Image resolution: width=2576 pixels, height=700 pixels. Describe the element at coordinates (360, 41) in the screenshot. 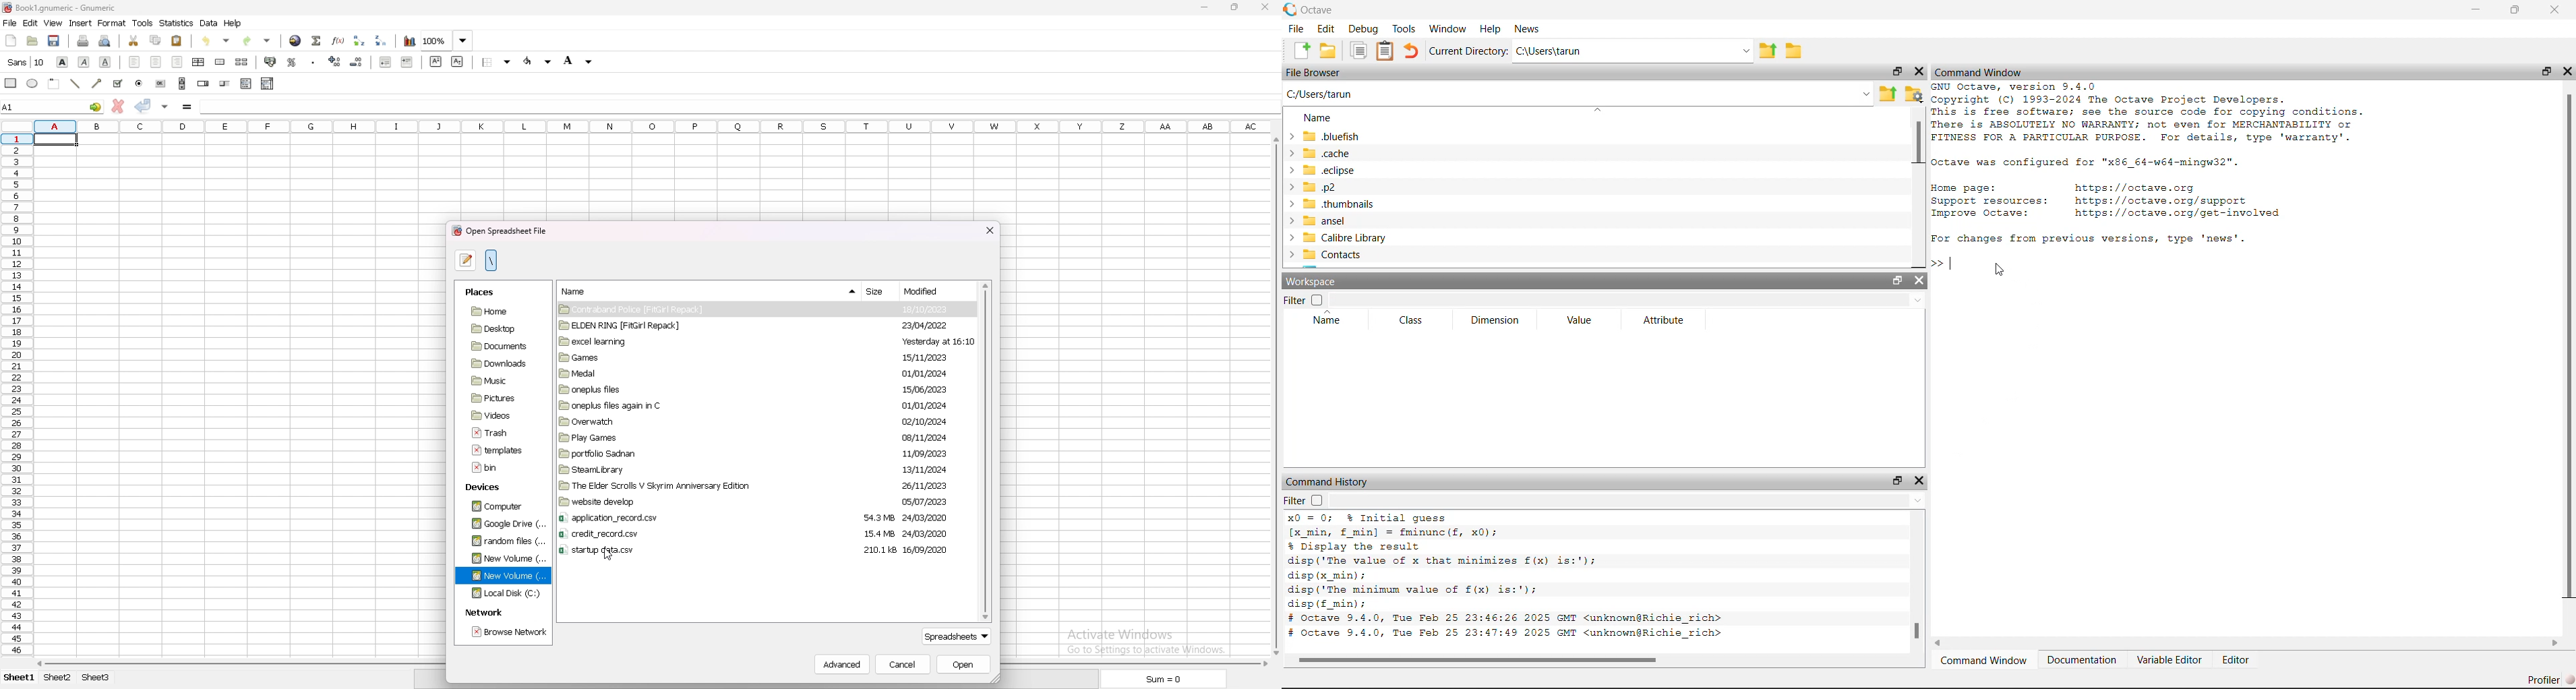

I see `sort ascending` at that location.